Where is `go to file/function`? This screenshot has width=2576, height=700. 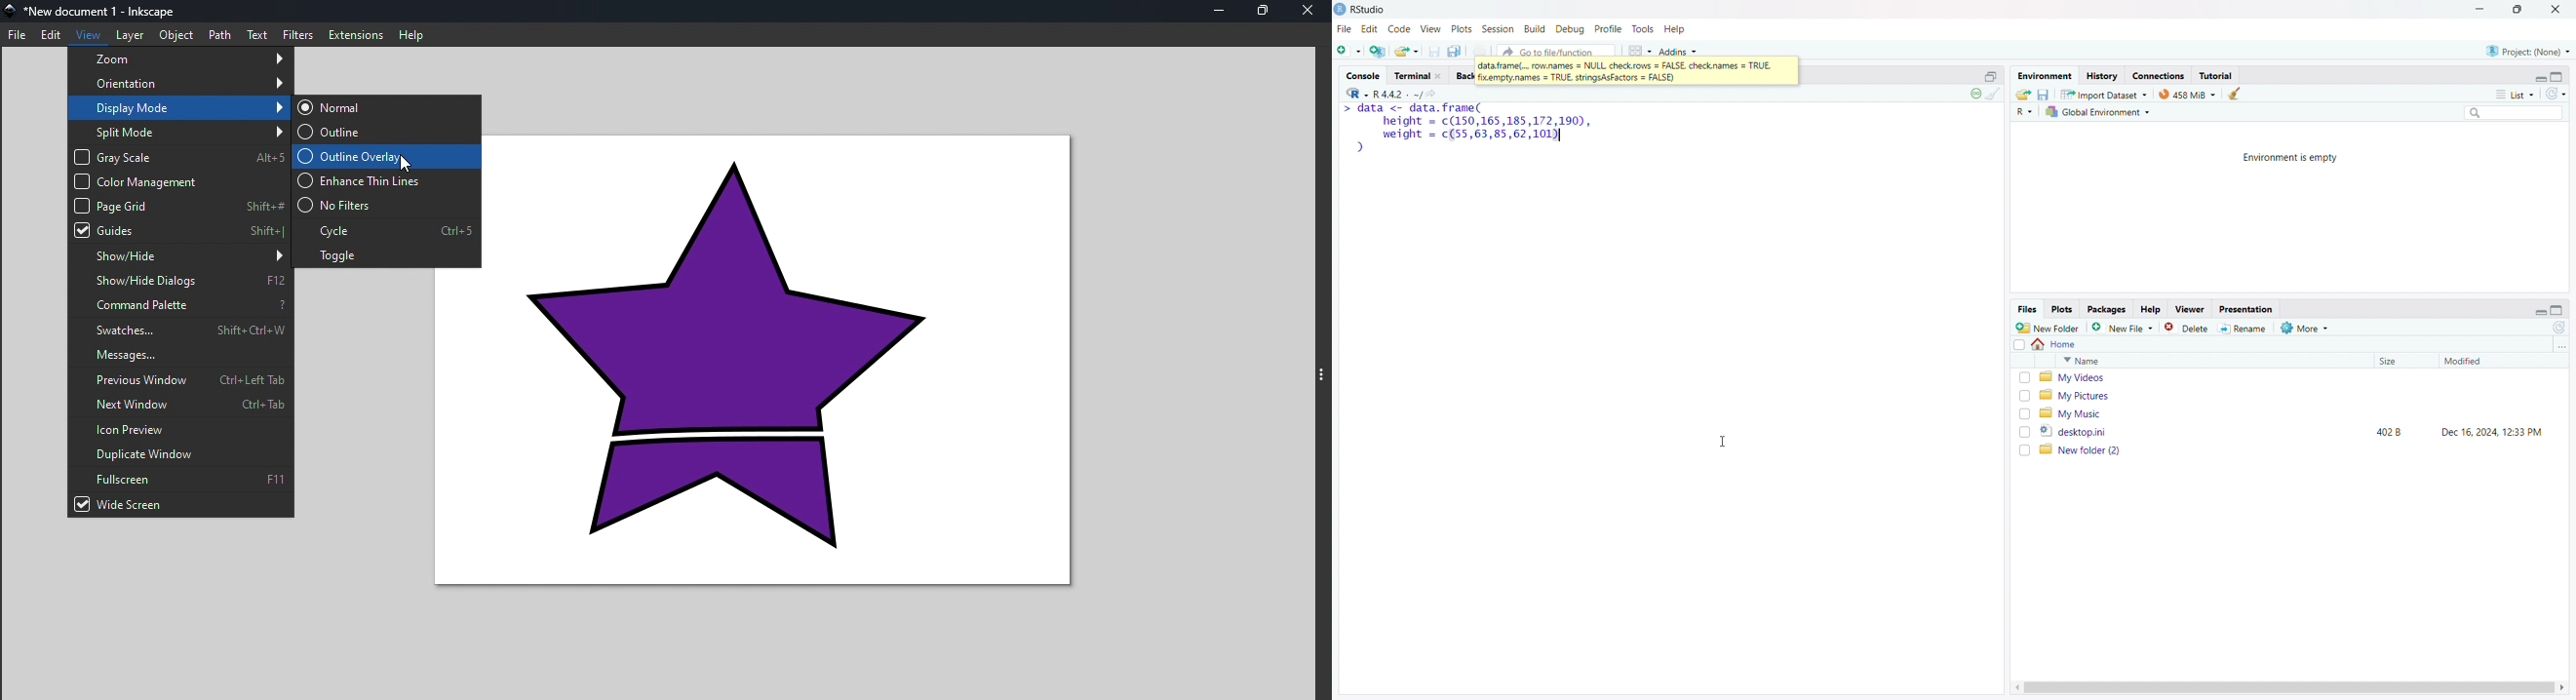
go to file/function is located at coordinates (1556, 49).